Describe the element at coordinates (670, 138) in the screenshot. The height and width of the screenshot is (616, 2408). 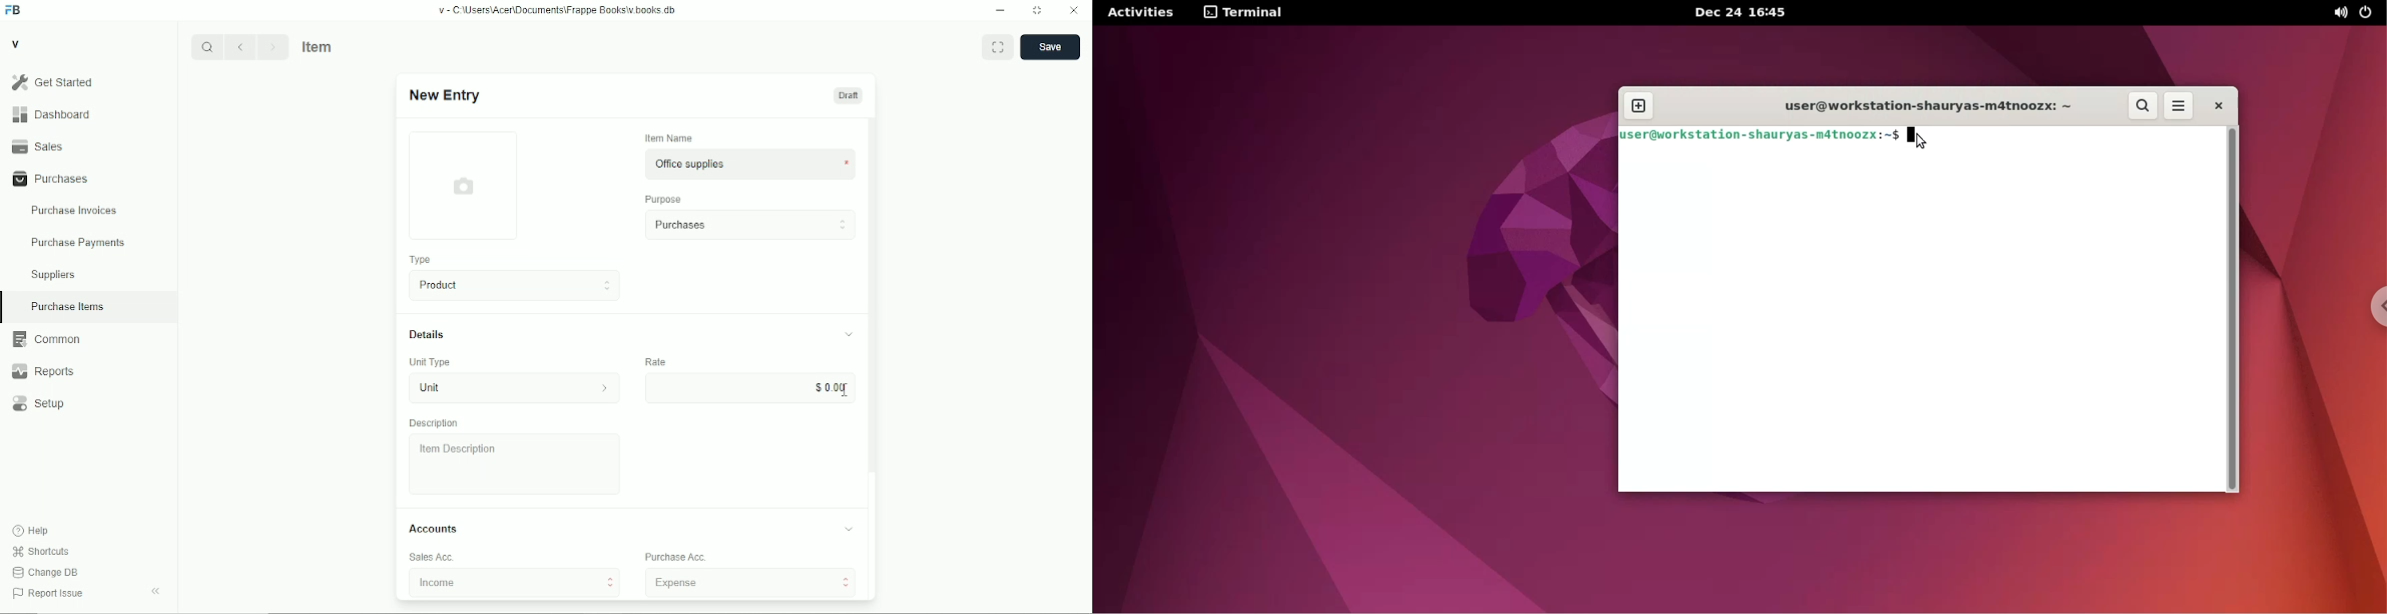
I see `item name` at that location.